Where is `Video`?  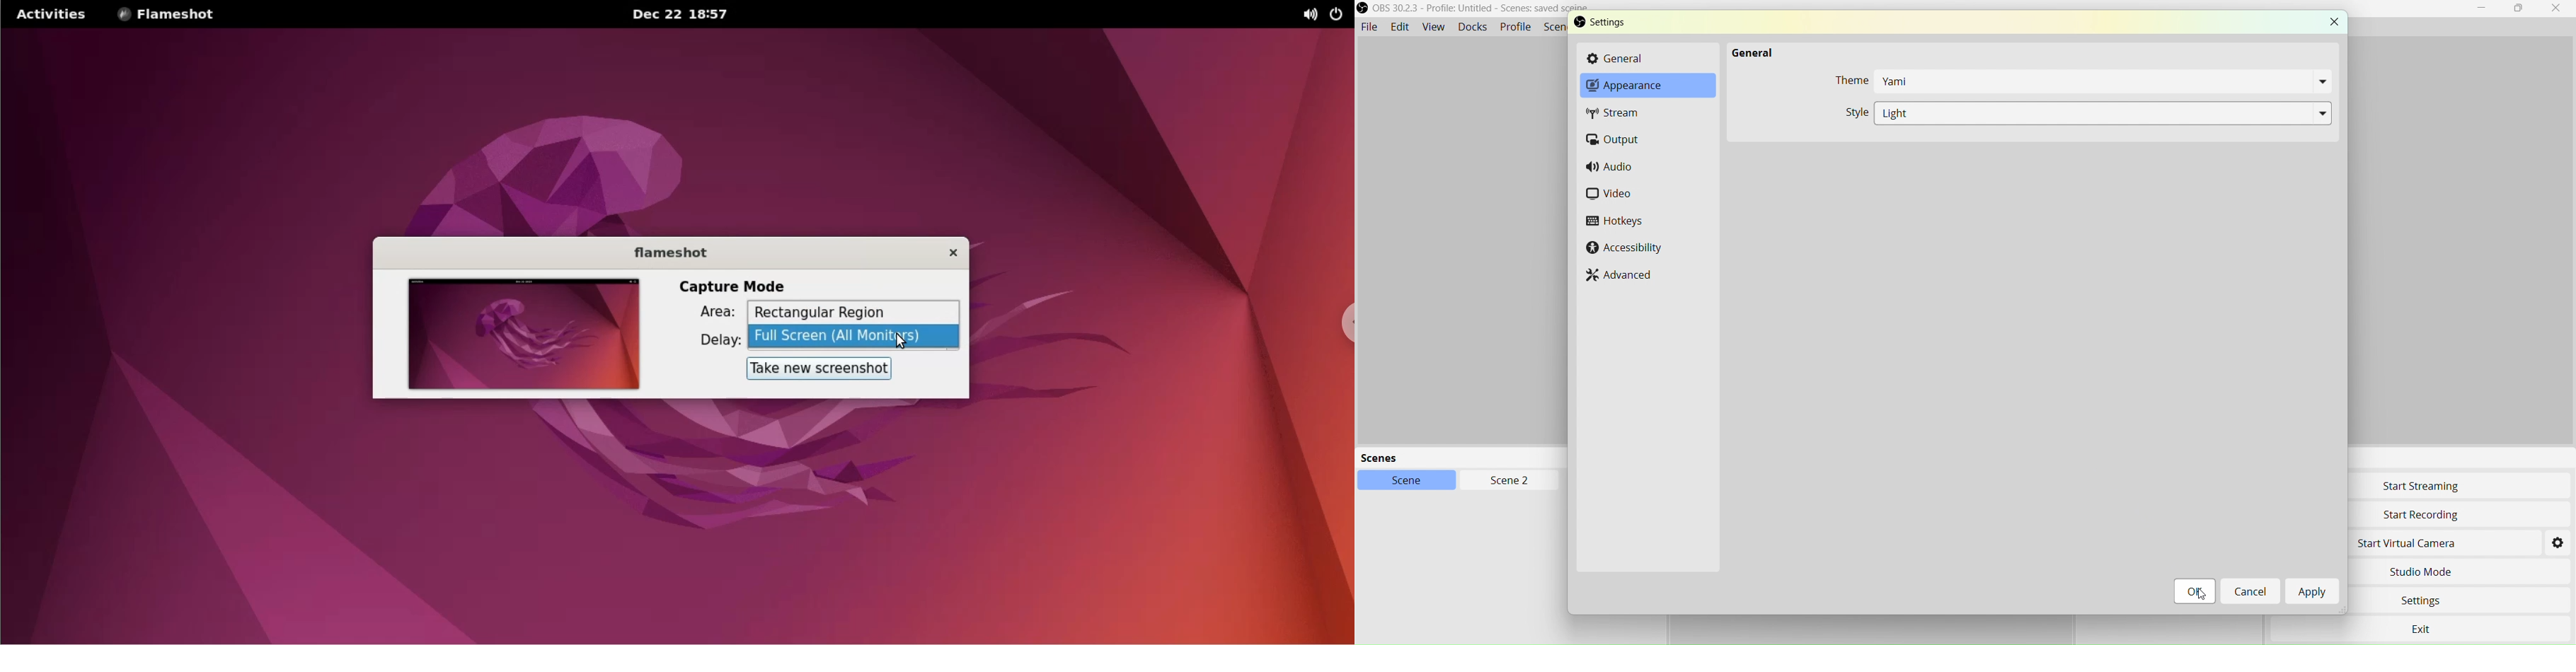
Video is located at coordinates (1620, 195).